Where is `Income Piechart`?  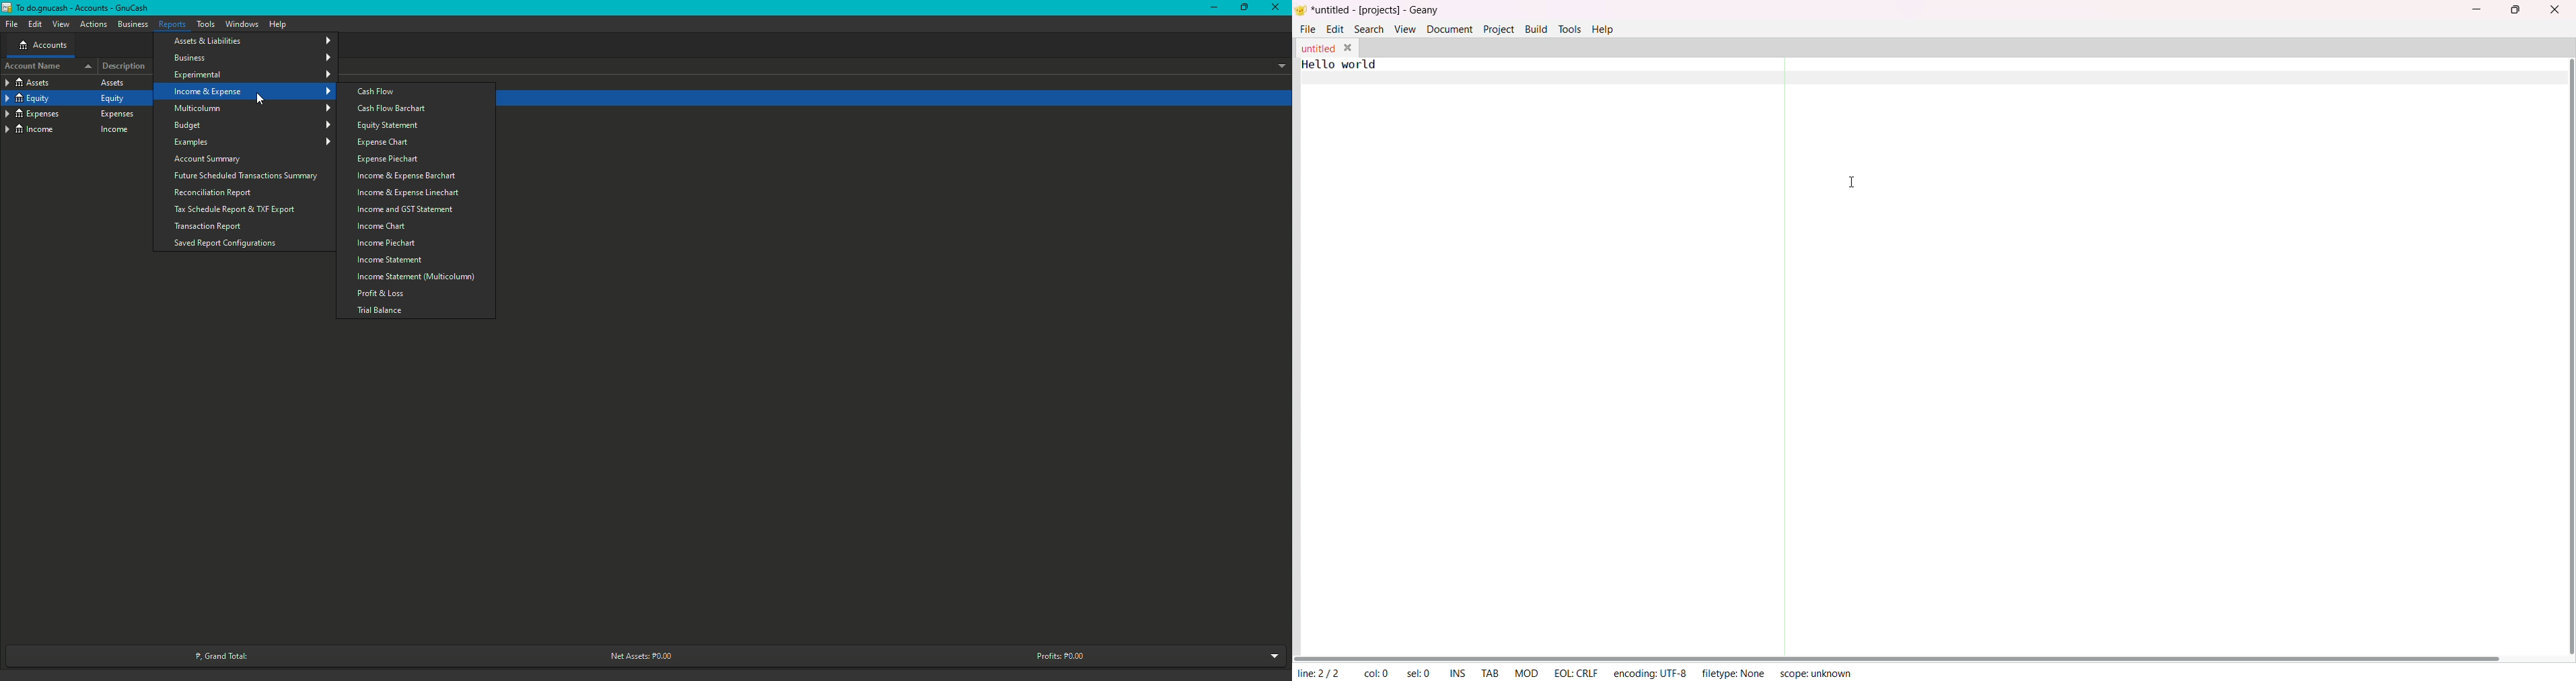 Income Piechart is located at coordinates (389, 244).